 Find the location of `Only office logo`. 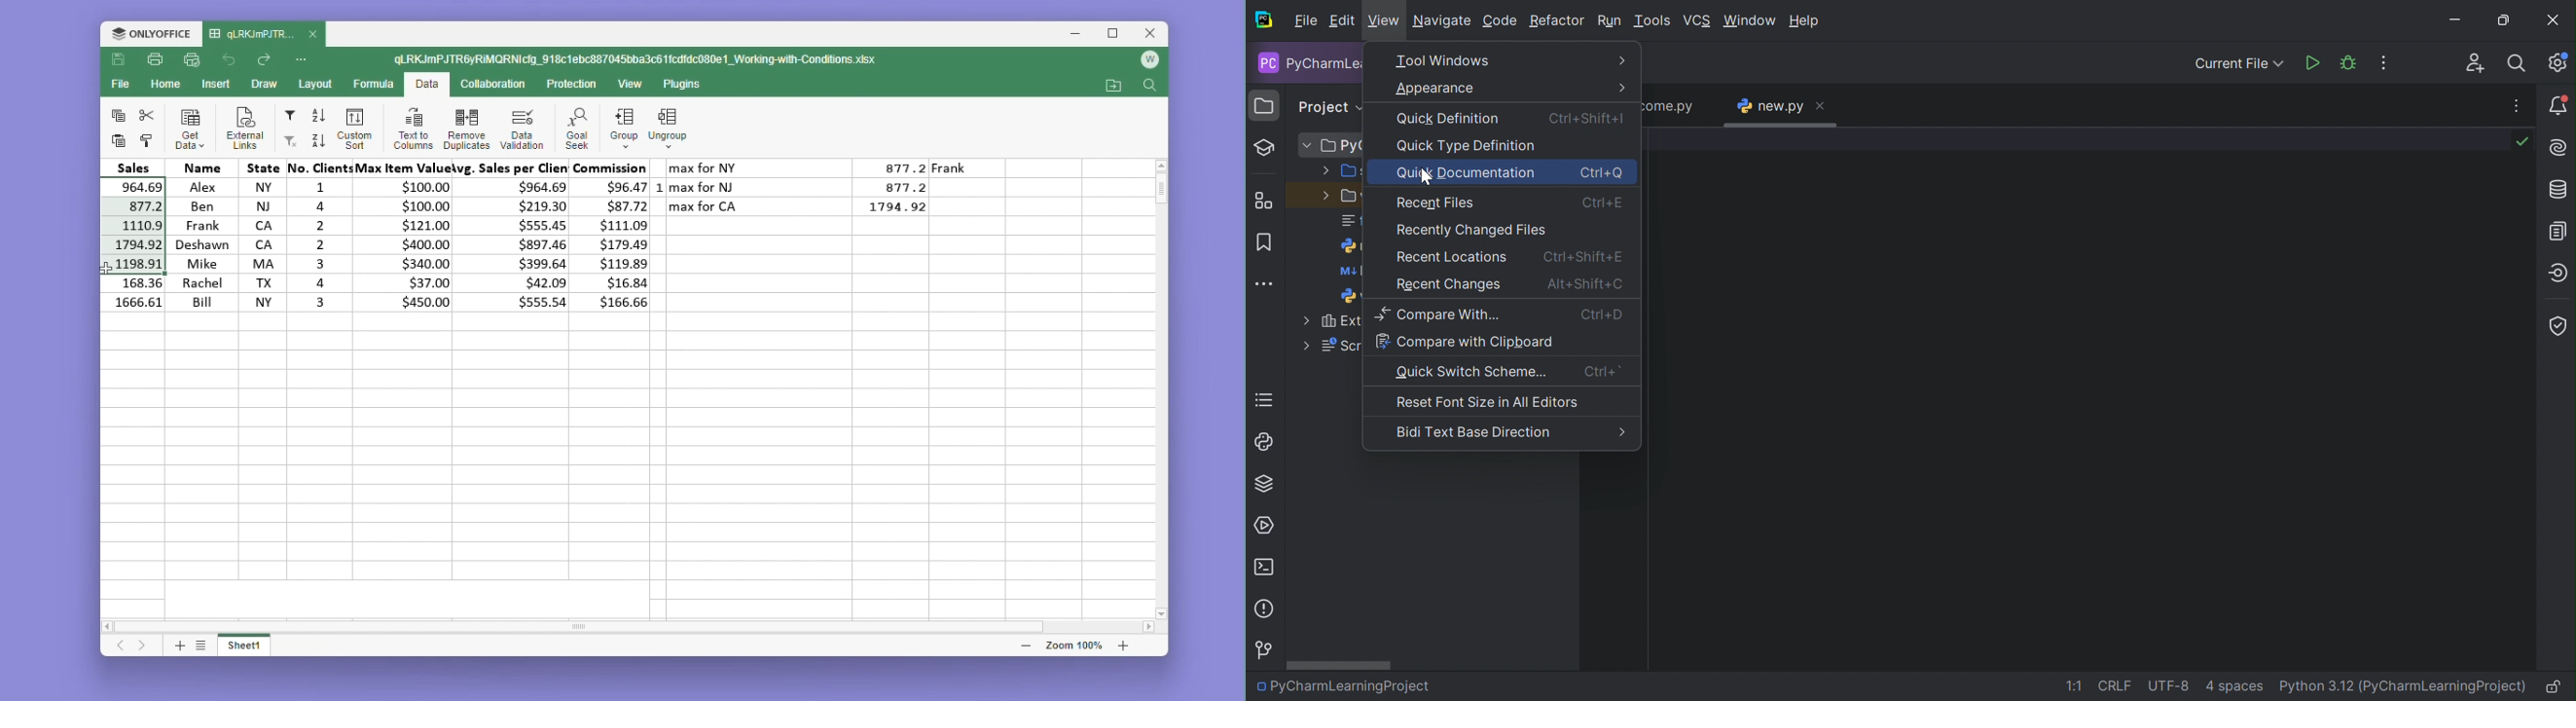

Only office logo is located at coordinates (151, 35).